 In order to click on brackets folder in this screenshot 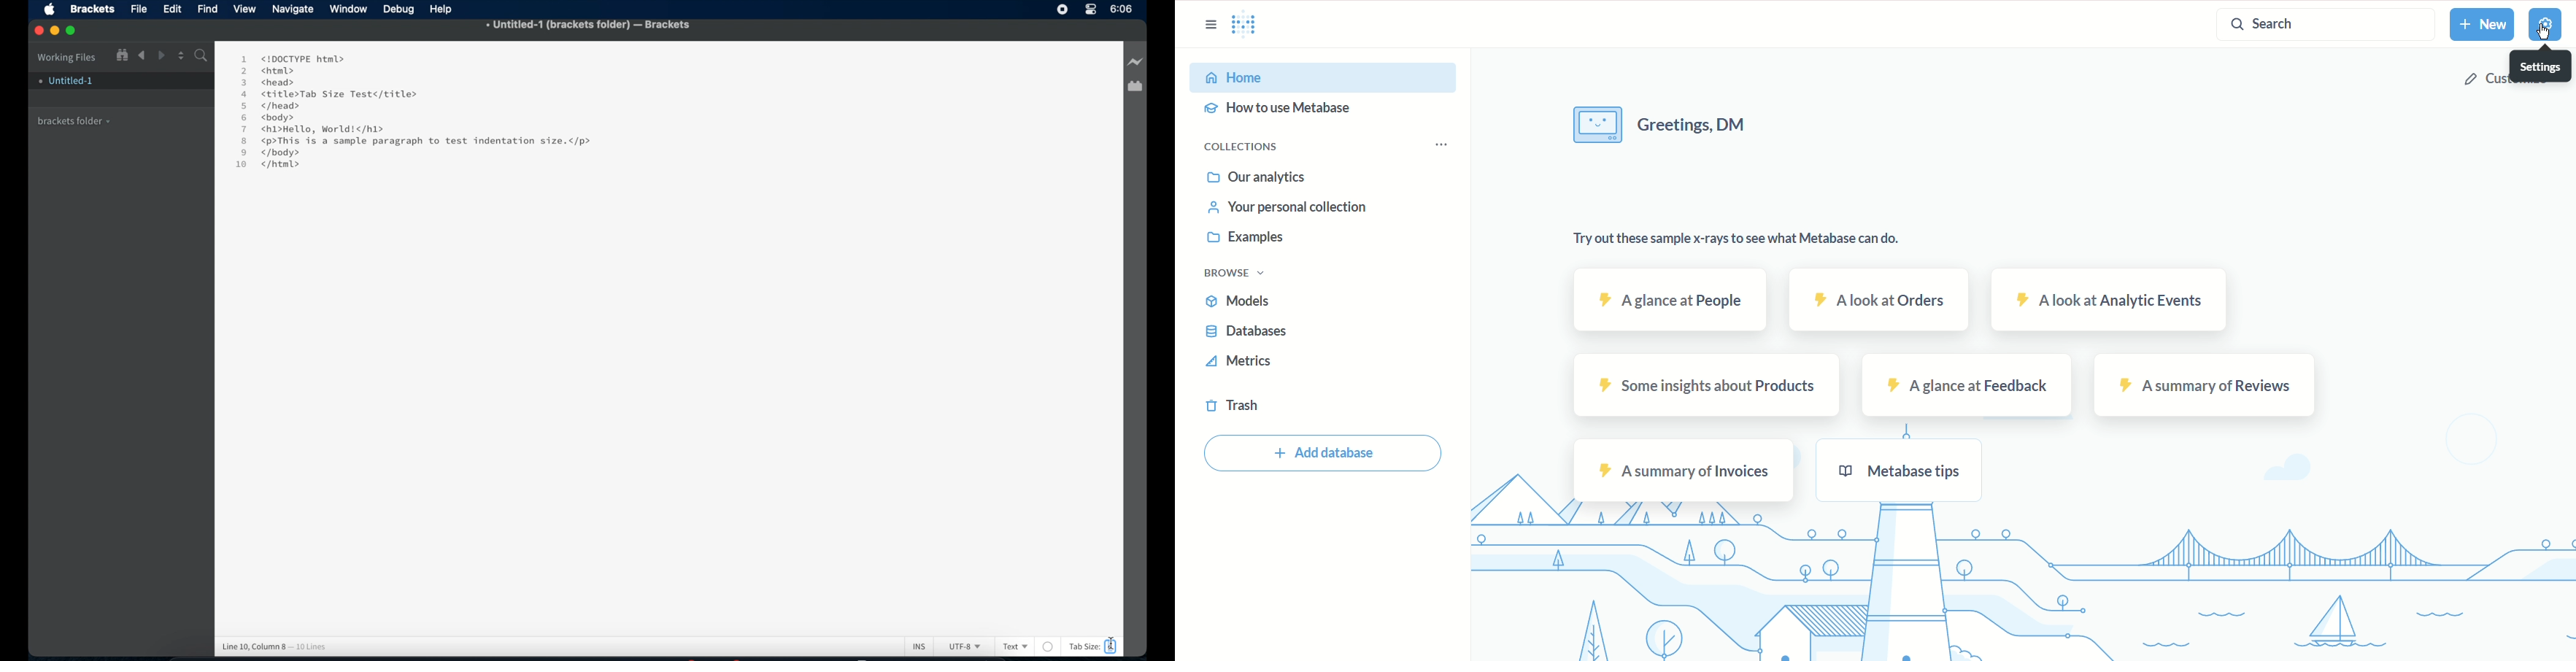, I will do `click(75, 119)`.